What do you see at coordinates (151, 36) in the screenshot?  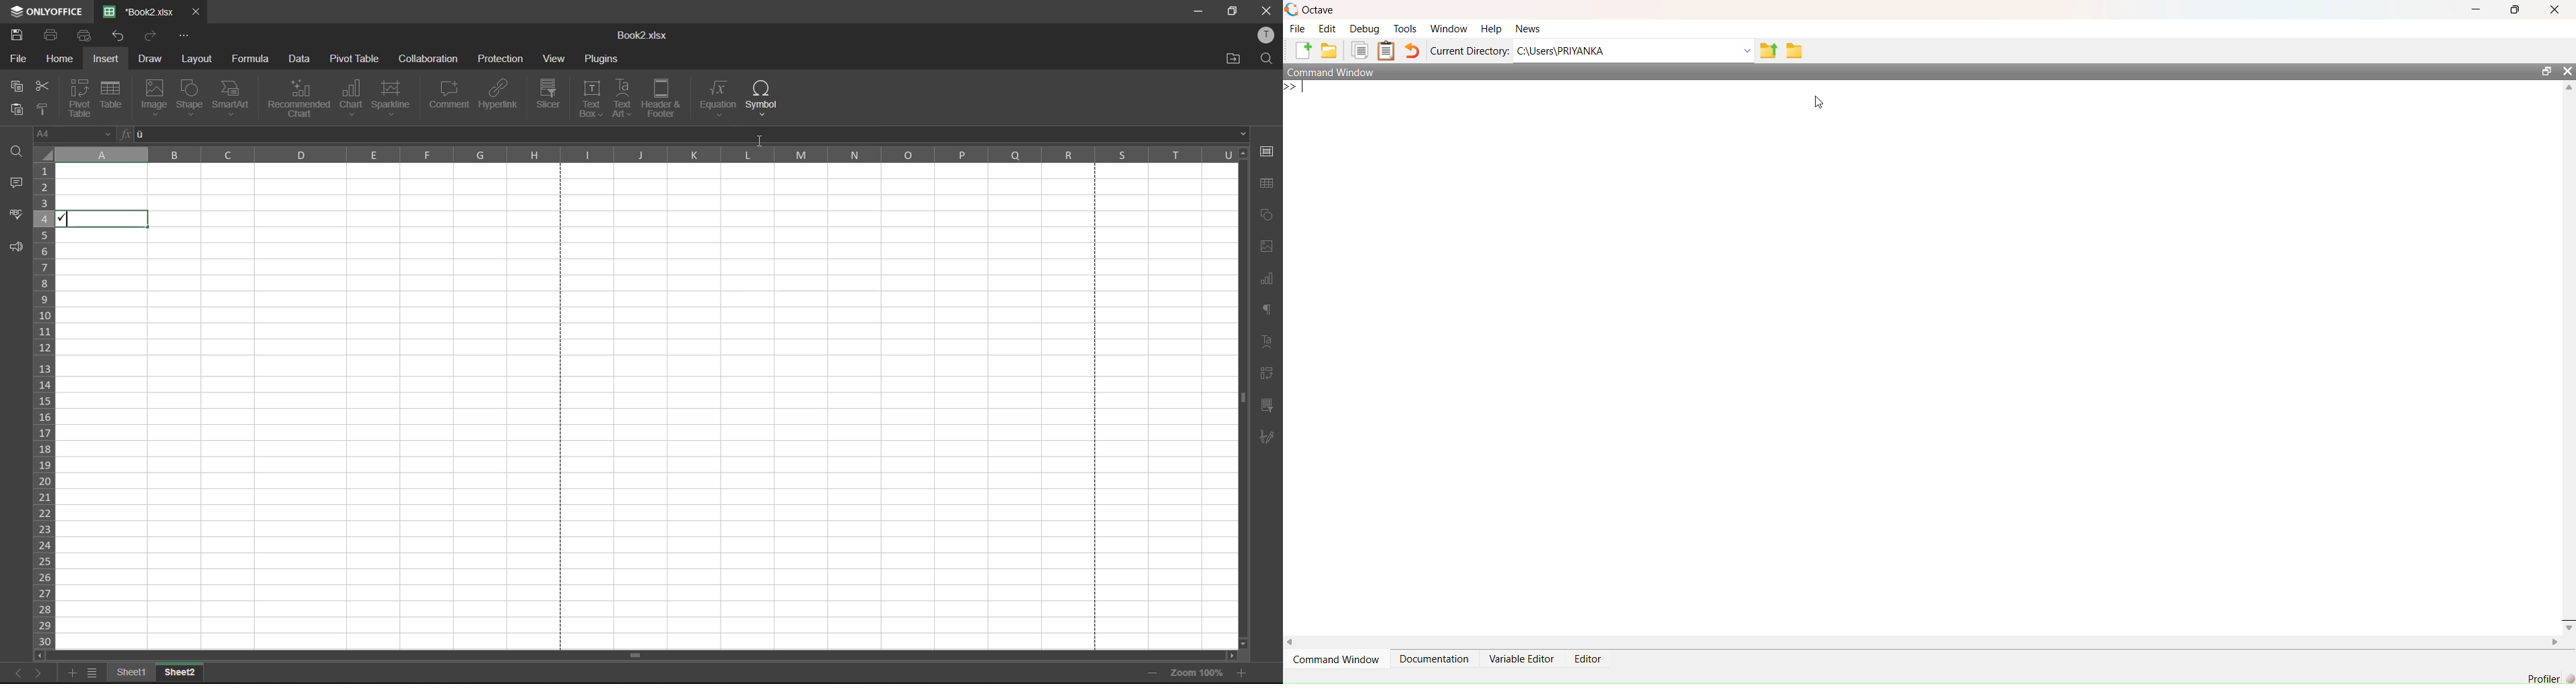 I see `redo` at bounding box center [151, 36].